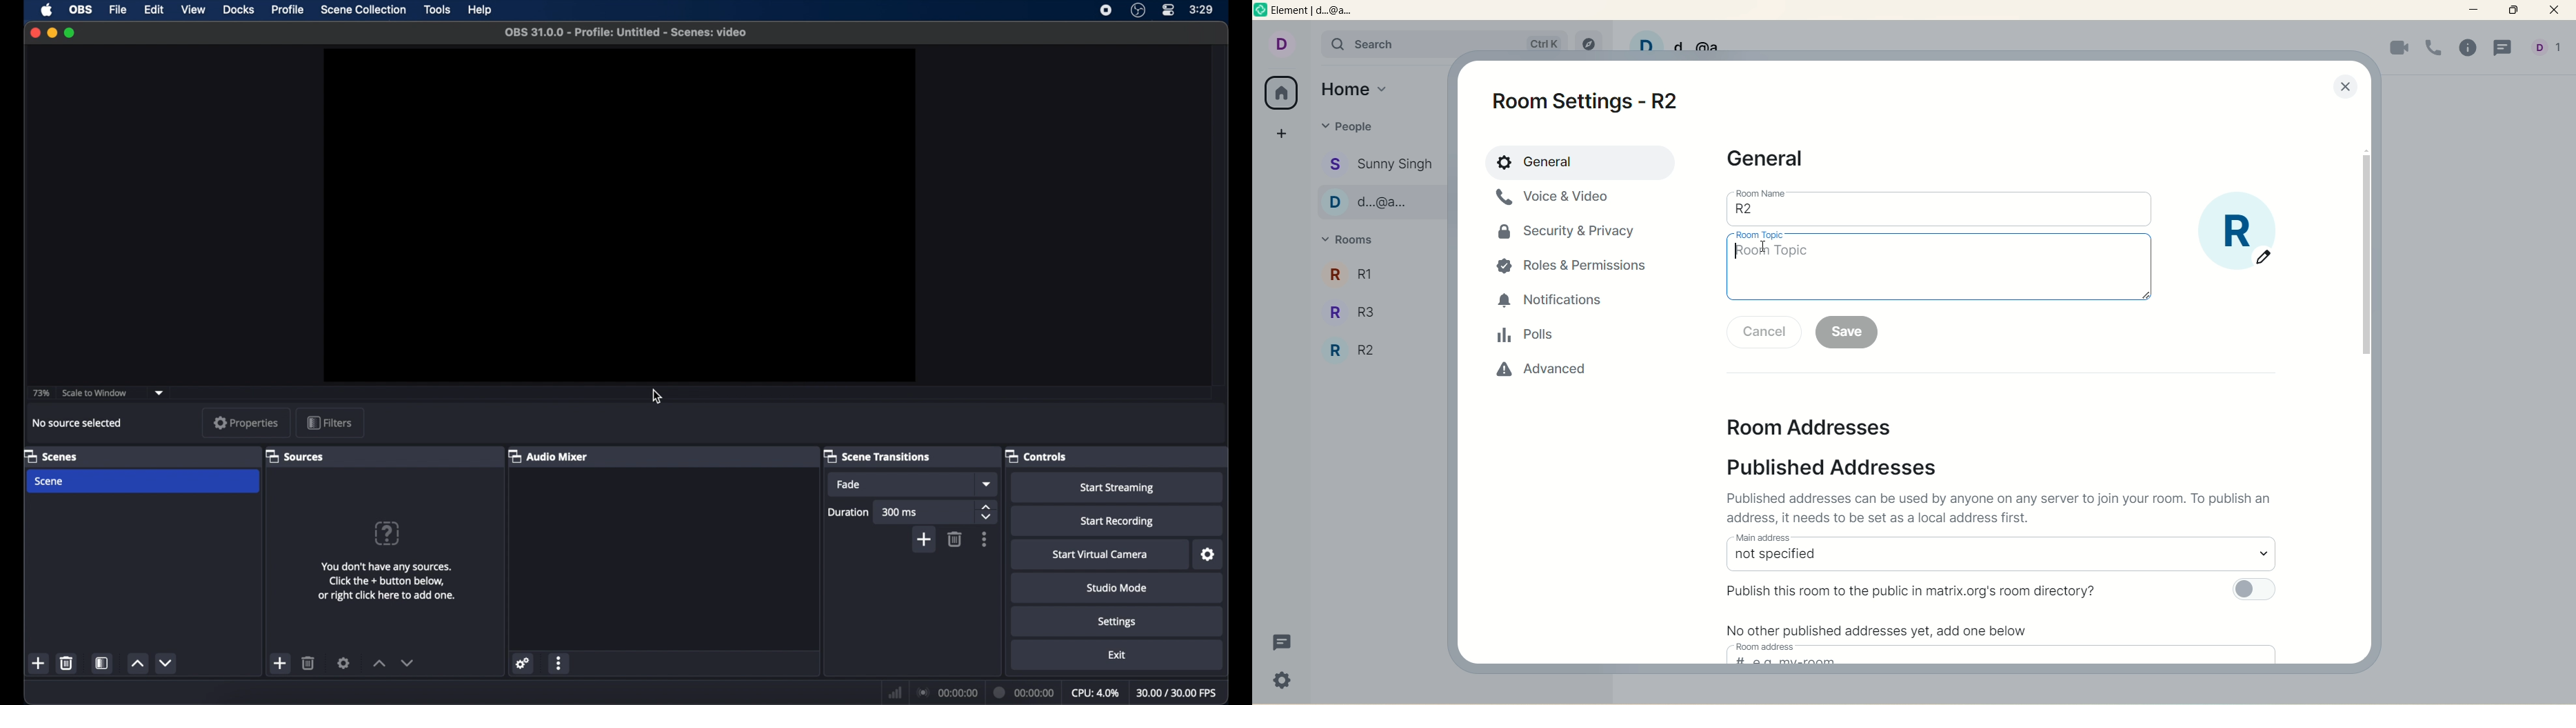  Describe the element at coordinates (279, 663) in the screenshot. I see `add` at that location.